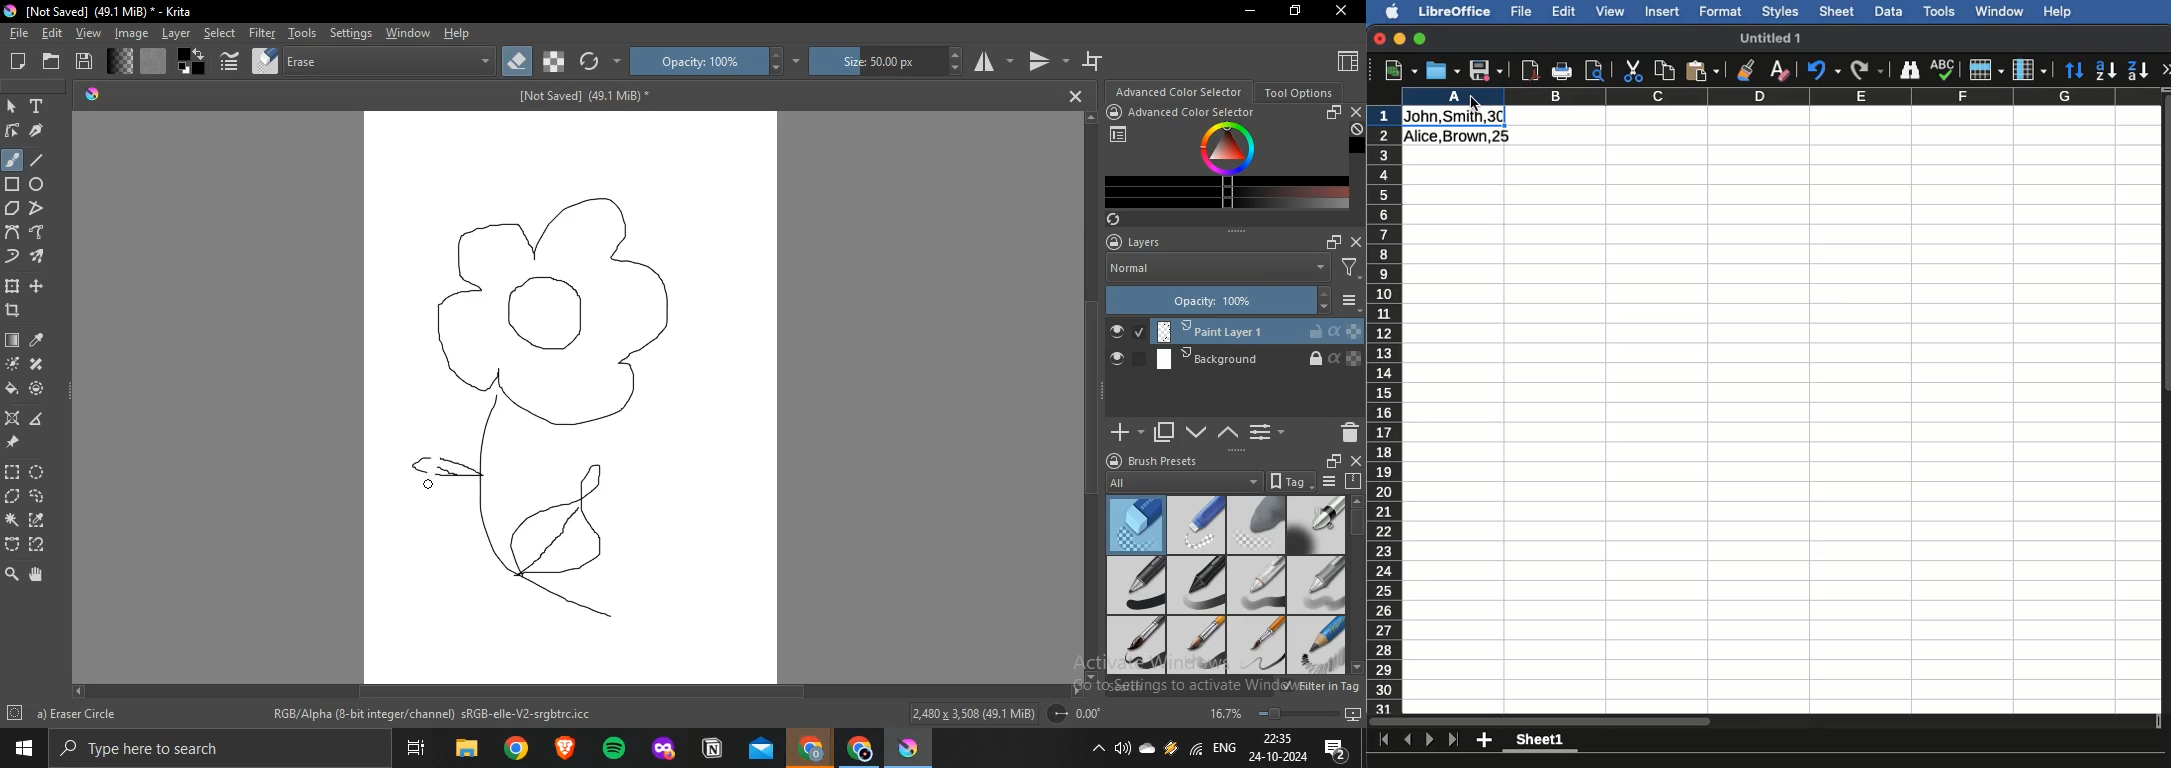 This screenshot has width=2184, height=784. Describe the element at coordinates (1351, 301) in the screenshot. I see `Options` at that location.